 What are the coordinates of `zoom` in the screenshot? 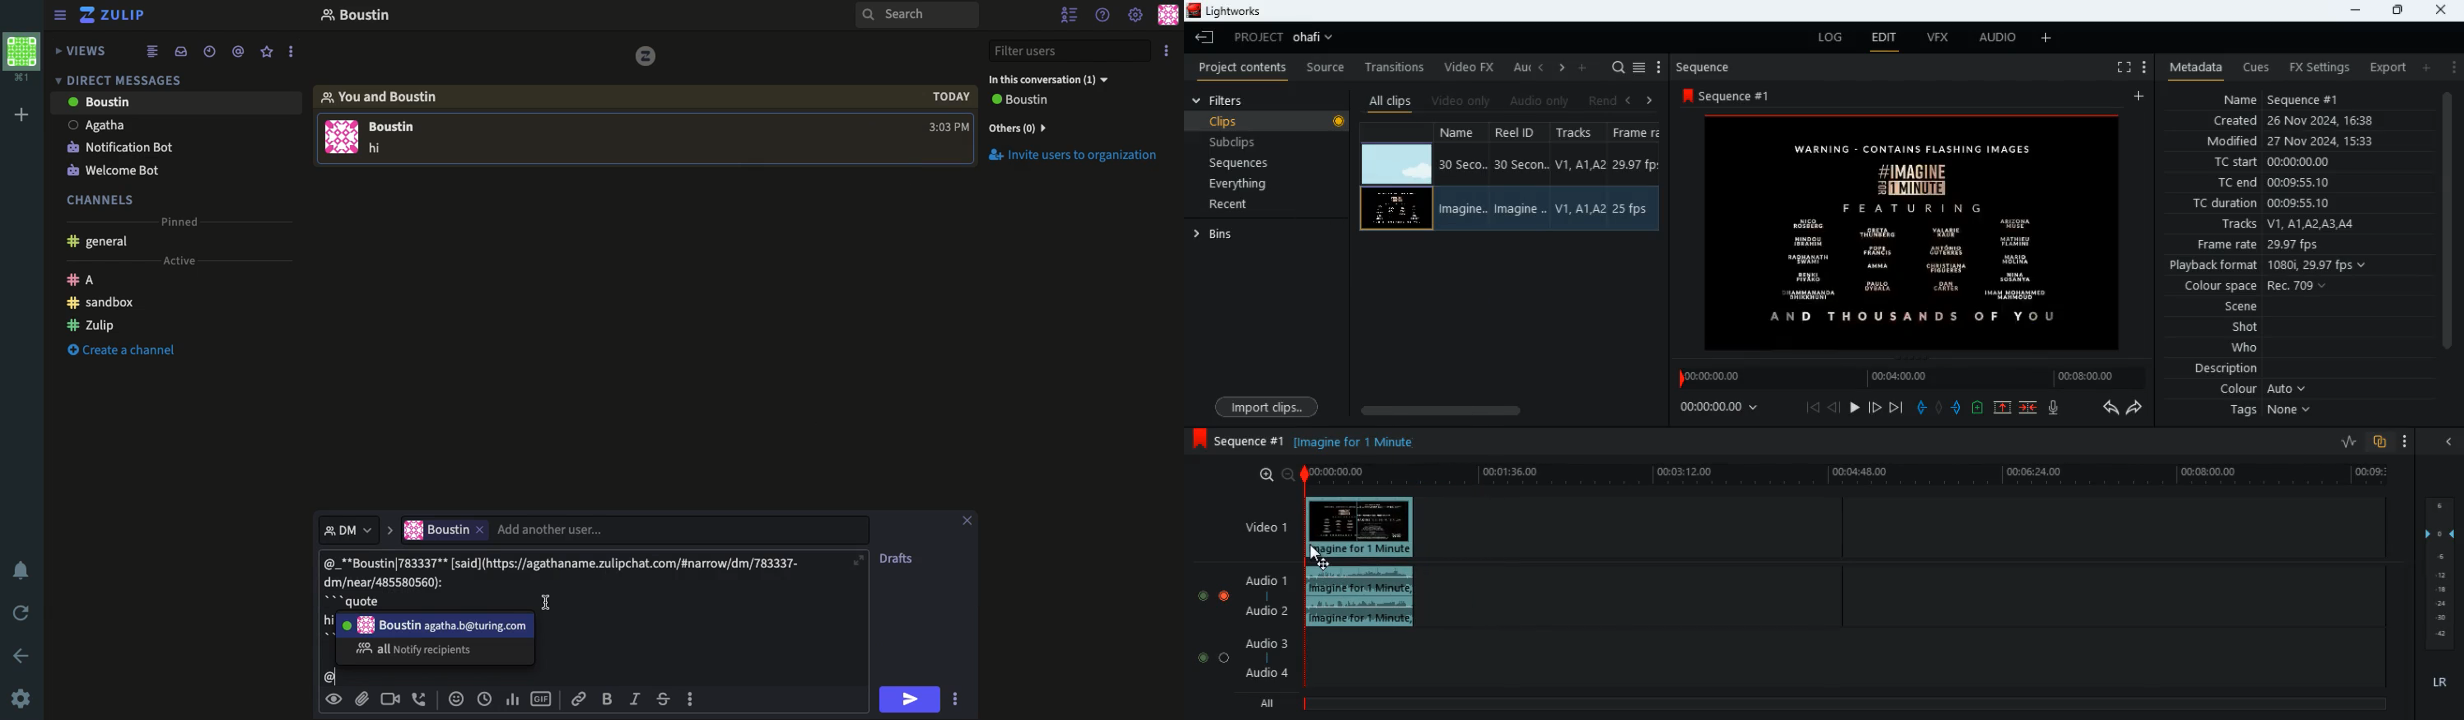 It's located at (1276, 474).